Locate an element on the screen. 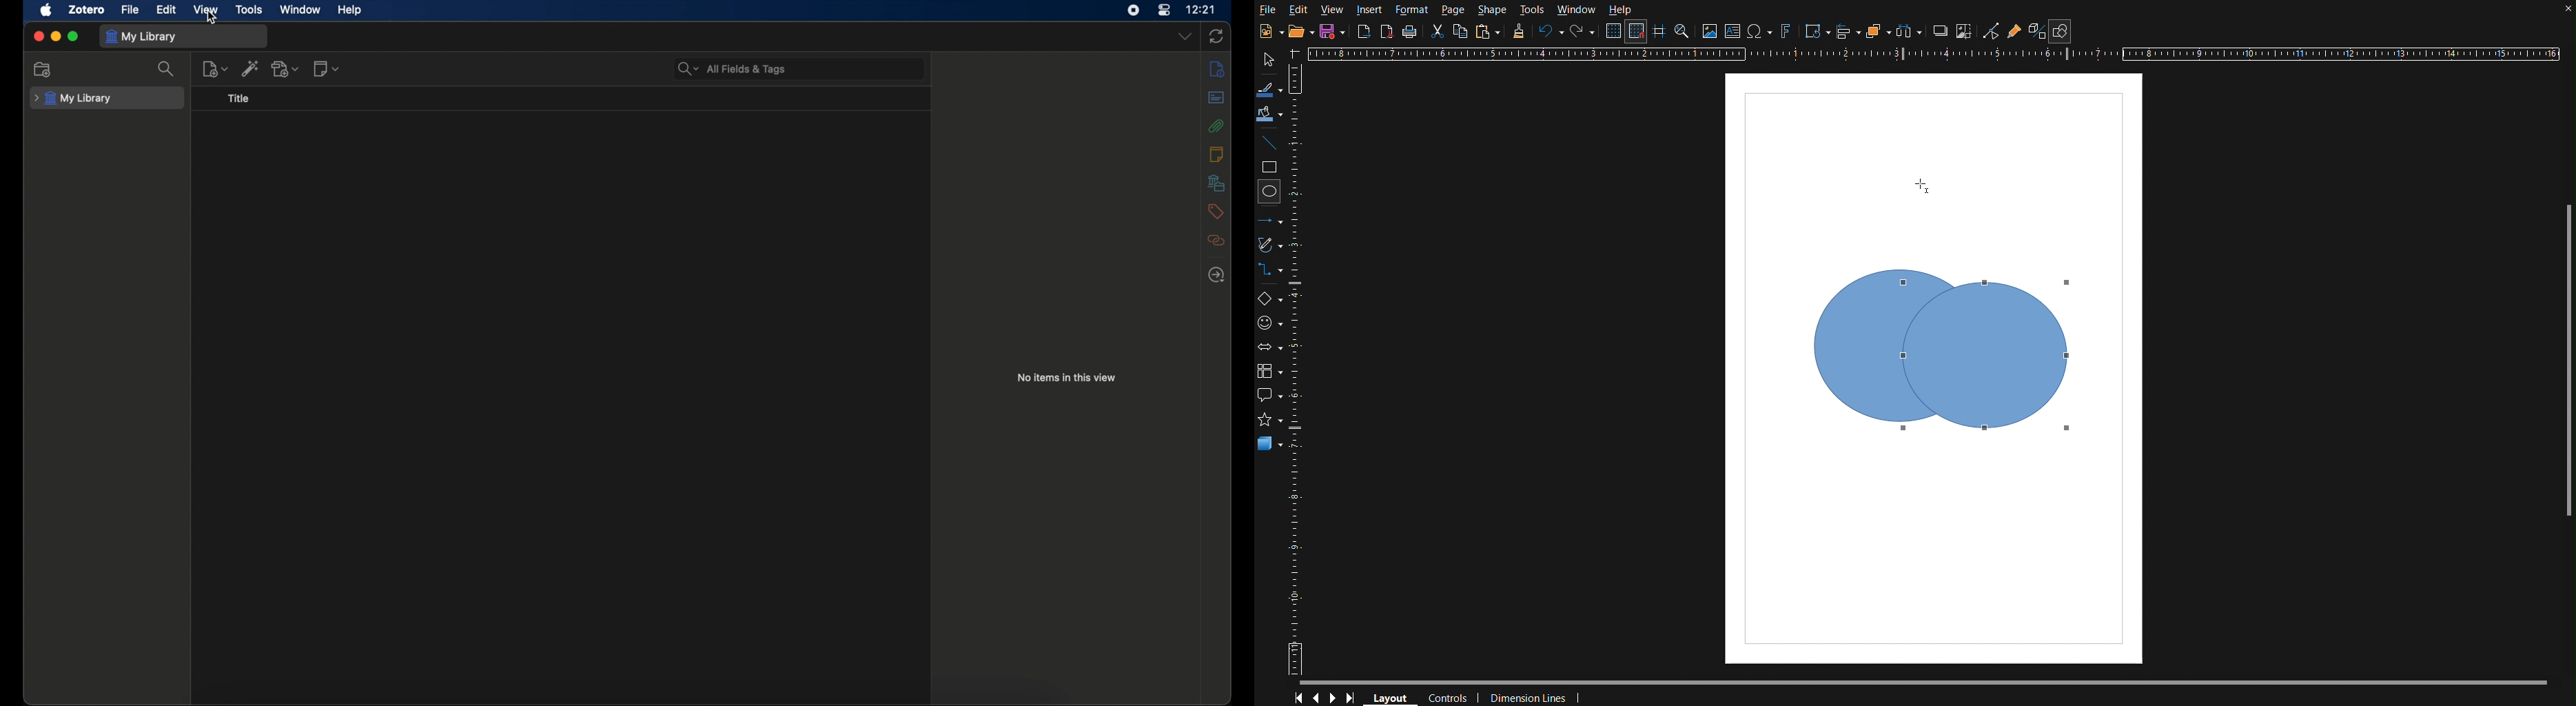 The height and width of the screenshot is (728, 2576). search is located at coordinates (166, 69).